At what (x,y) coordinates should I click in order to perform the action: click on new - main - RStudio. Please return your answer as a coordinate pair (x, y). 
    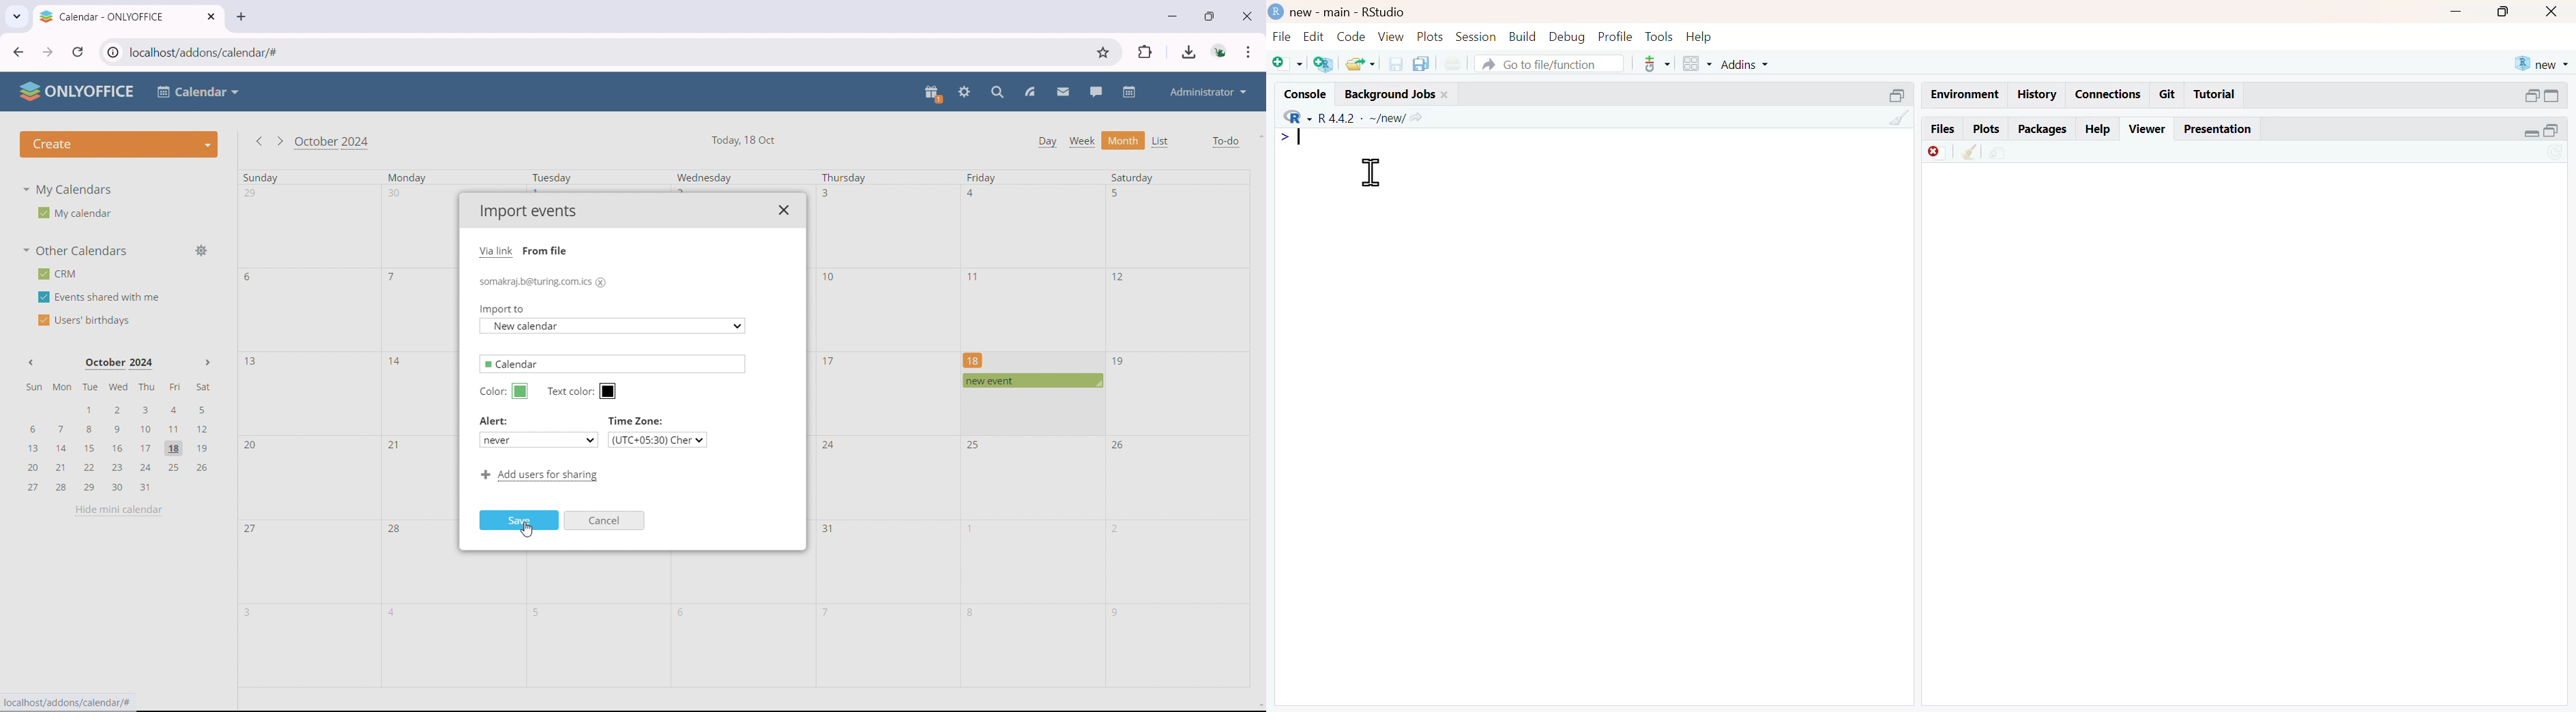
    Looking at the image, I should click on (1347, 13).